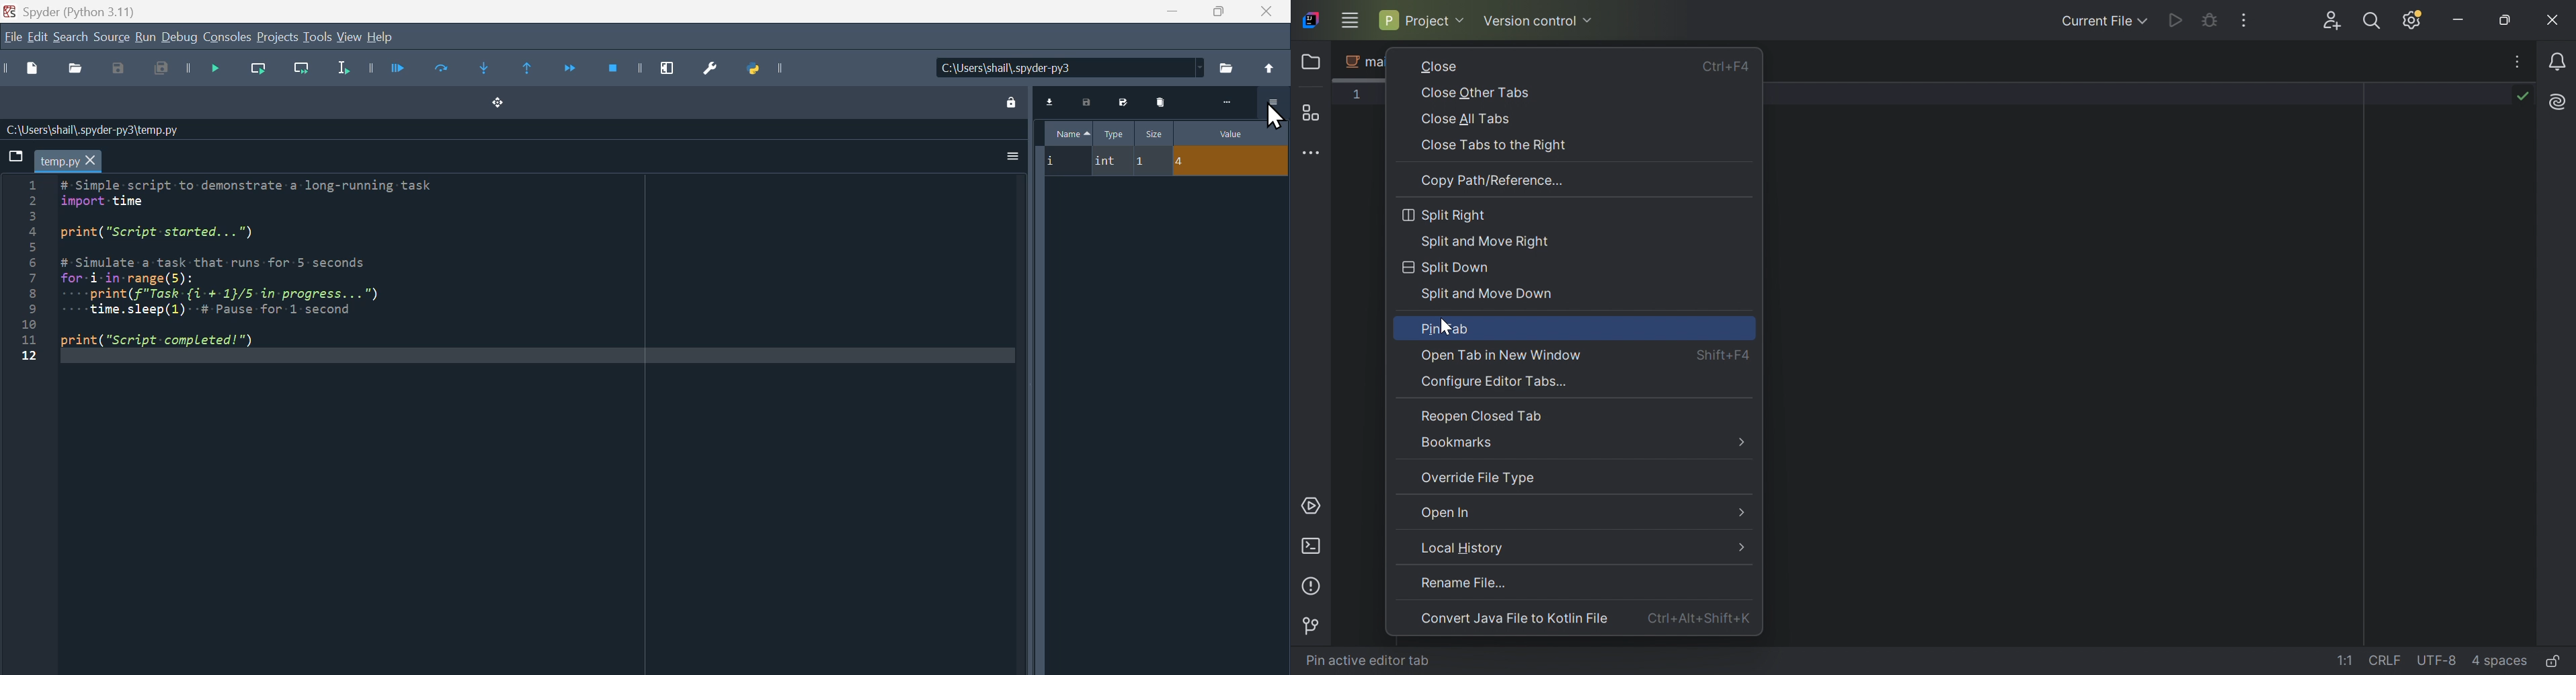  I want to click on Run current line and go to the next one, so click(303, 68).